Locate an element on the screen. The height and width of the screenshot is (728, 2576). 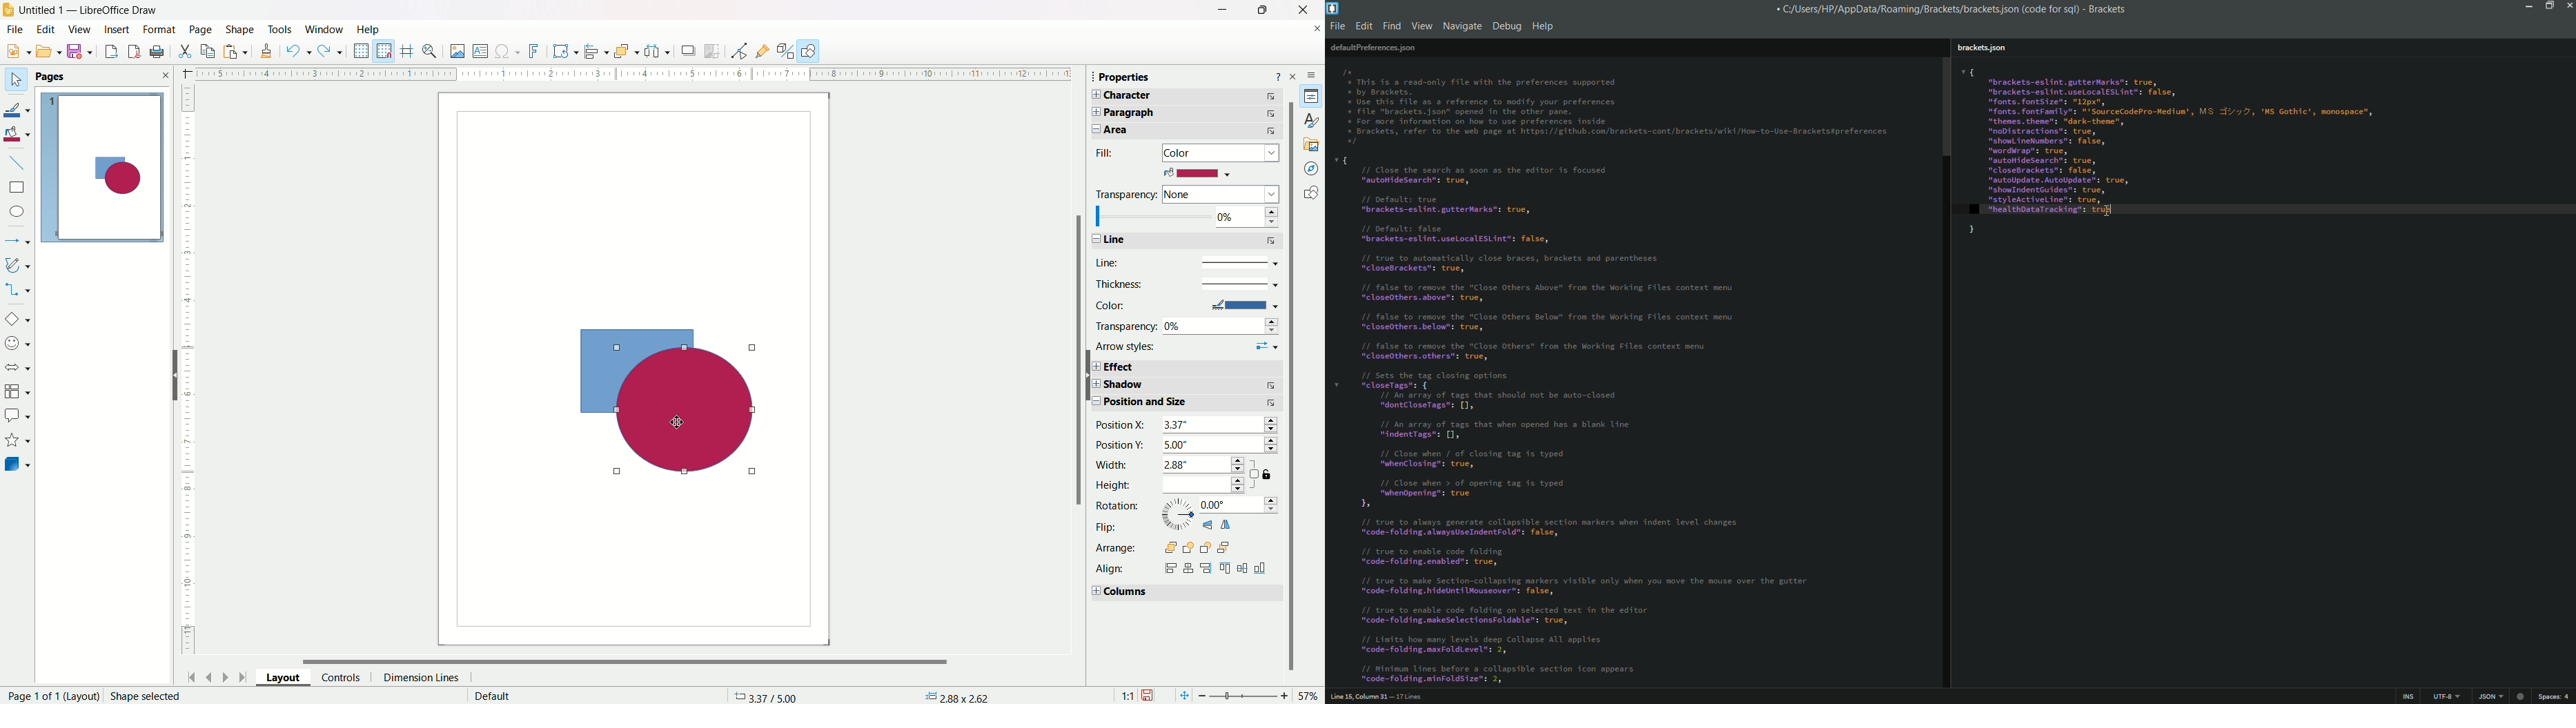
scroll bar is located at coordinates (1945, 372).